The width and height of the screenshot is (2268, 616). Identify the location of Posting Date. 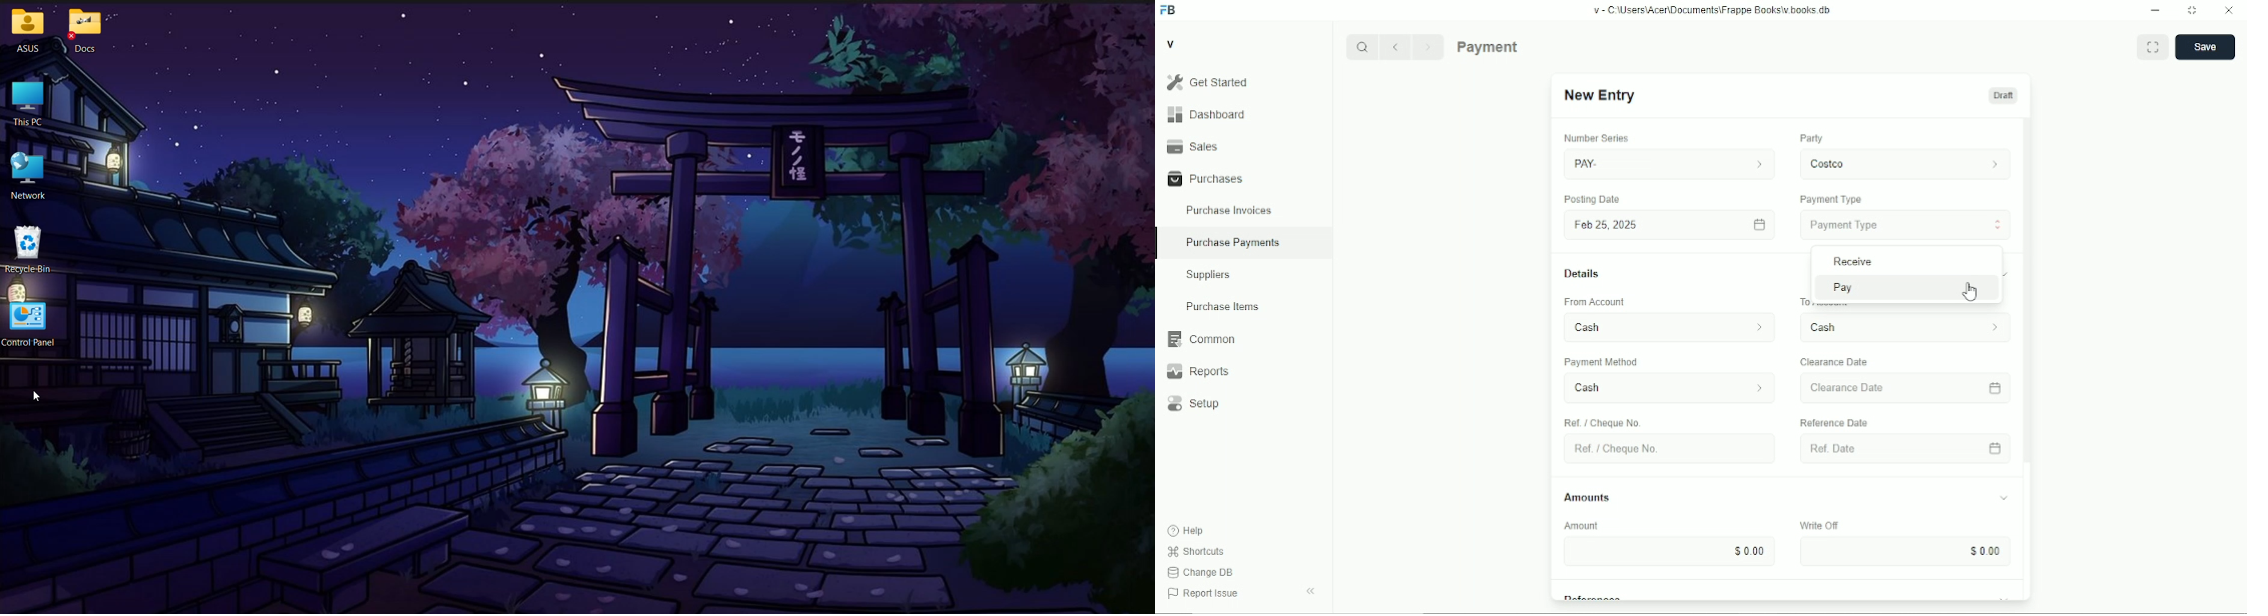
(1593, 200).